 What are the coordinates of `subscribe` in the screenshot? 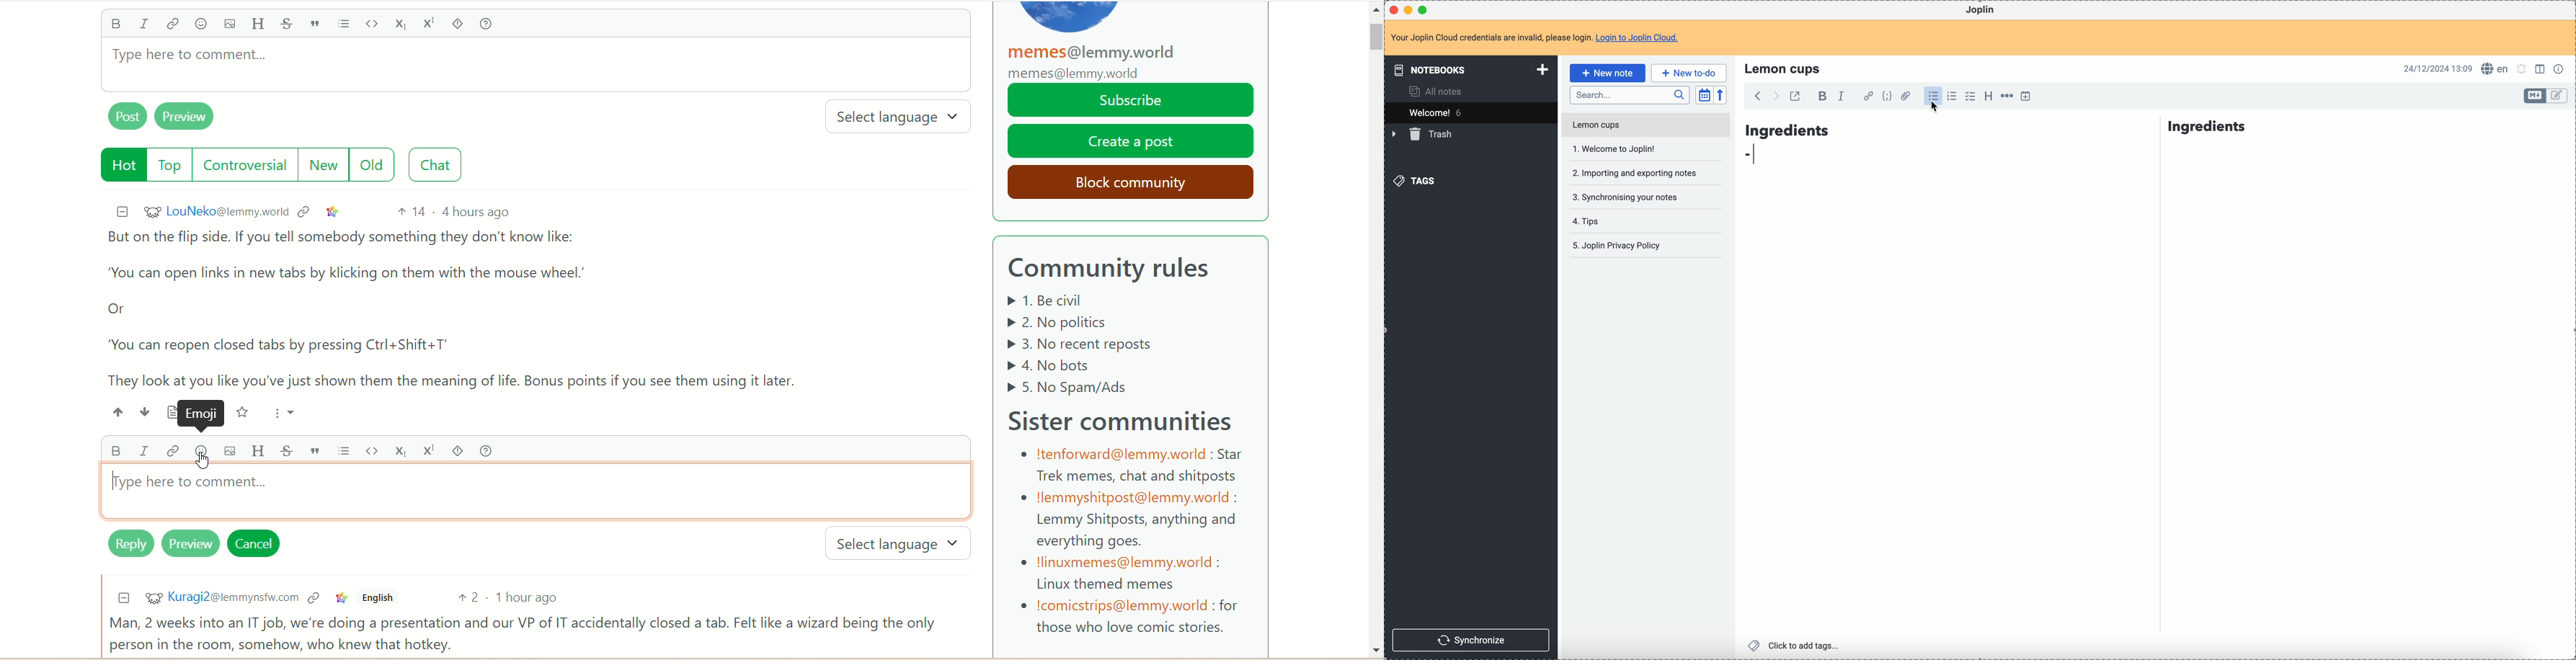 It's located at (1132, 101).